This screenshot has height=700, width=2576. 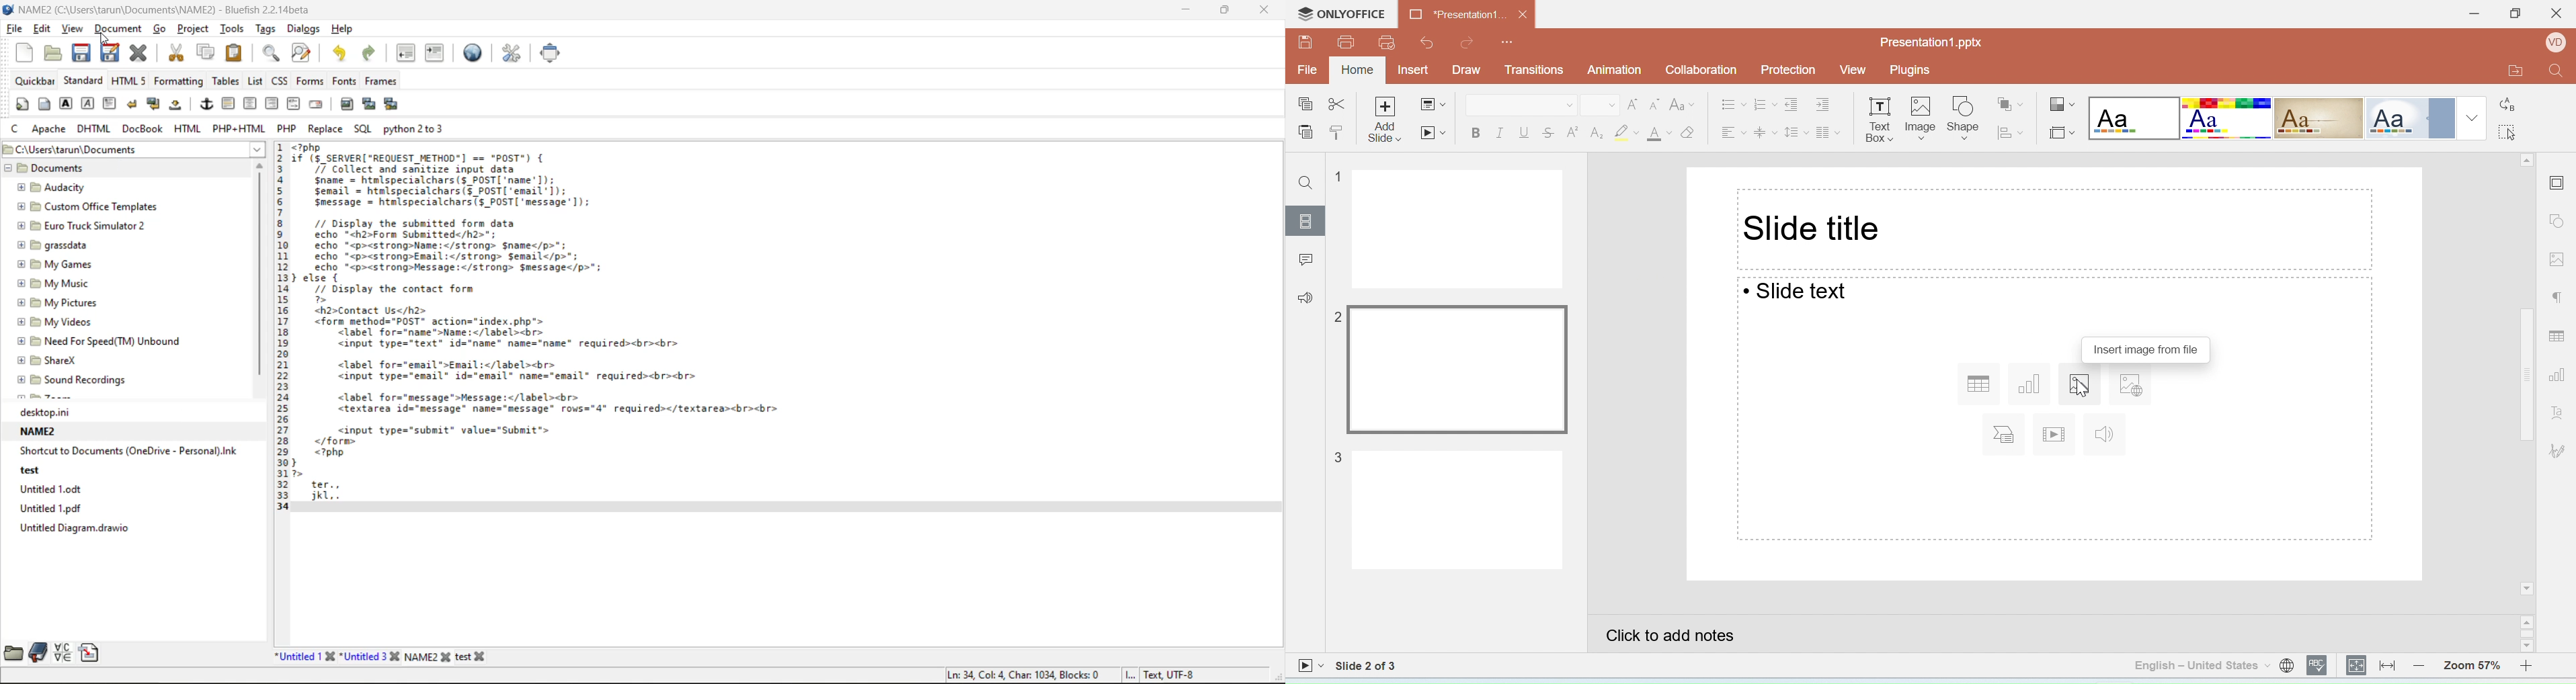 I want to click on Lines, so click(x=2319, y=119).